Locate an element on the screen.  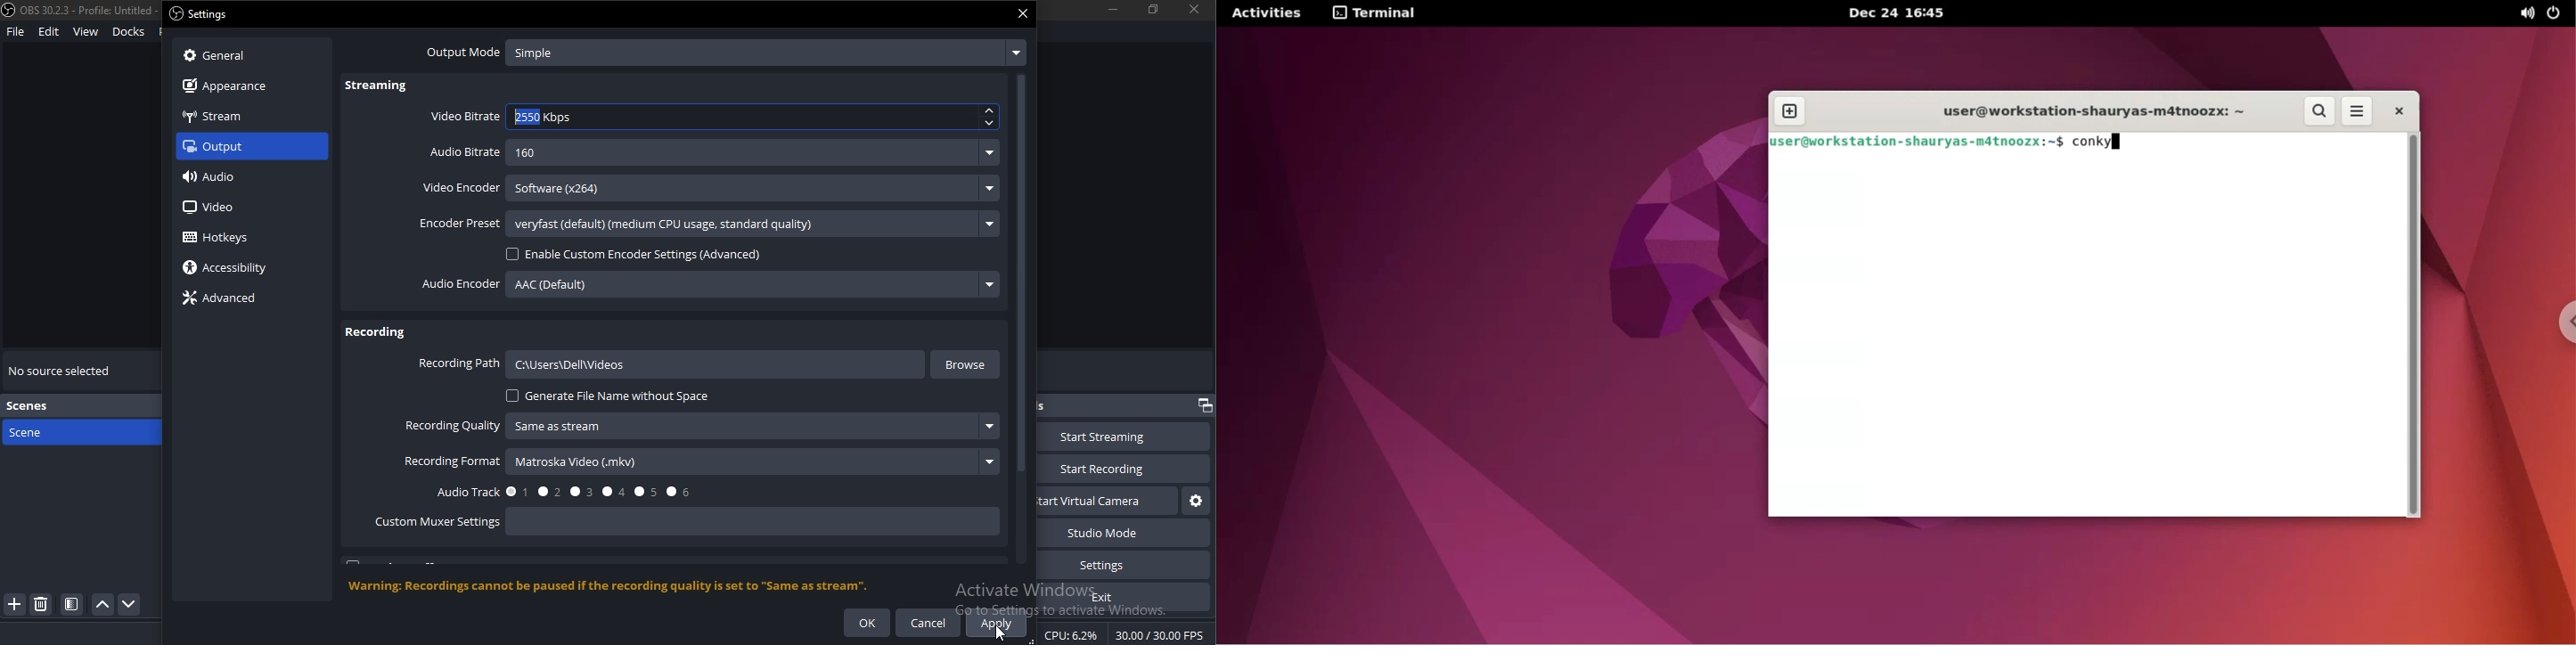
CPU: 7.3% 30.00 /30.00 FPS is located at coordinates (1126, 635).